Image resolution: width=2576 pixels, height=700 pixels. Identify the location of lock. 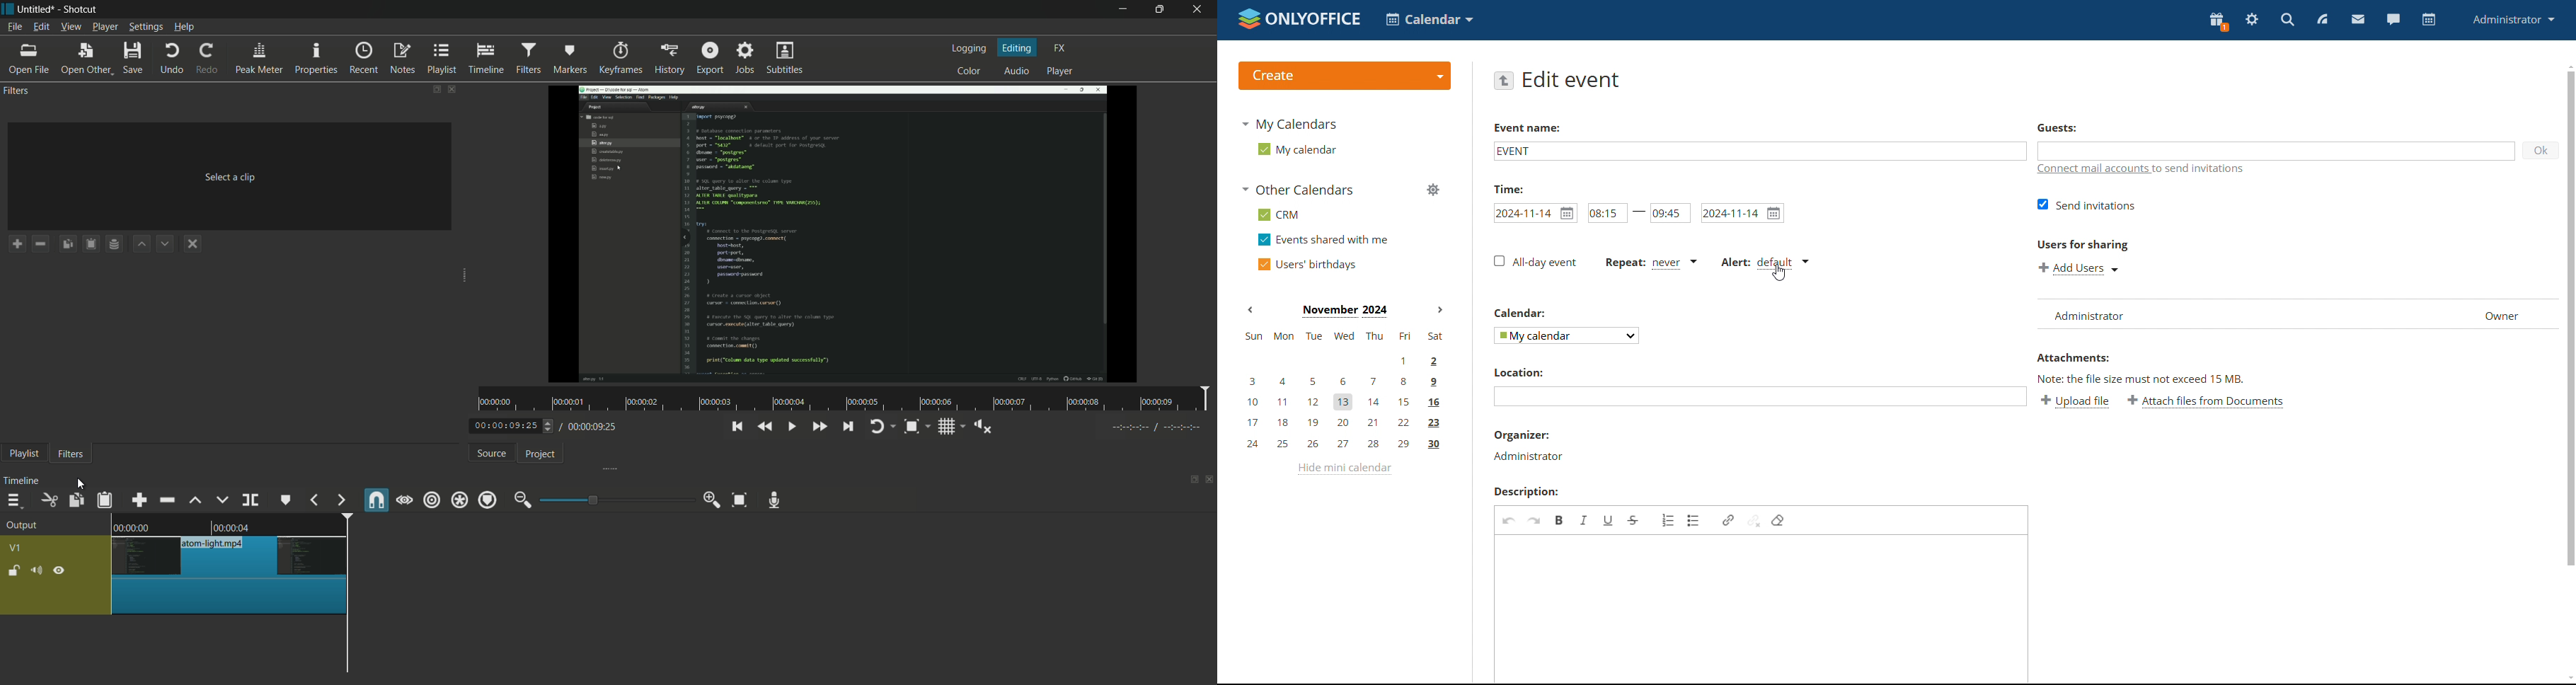
(14, 571).